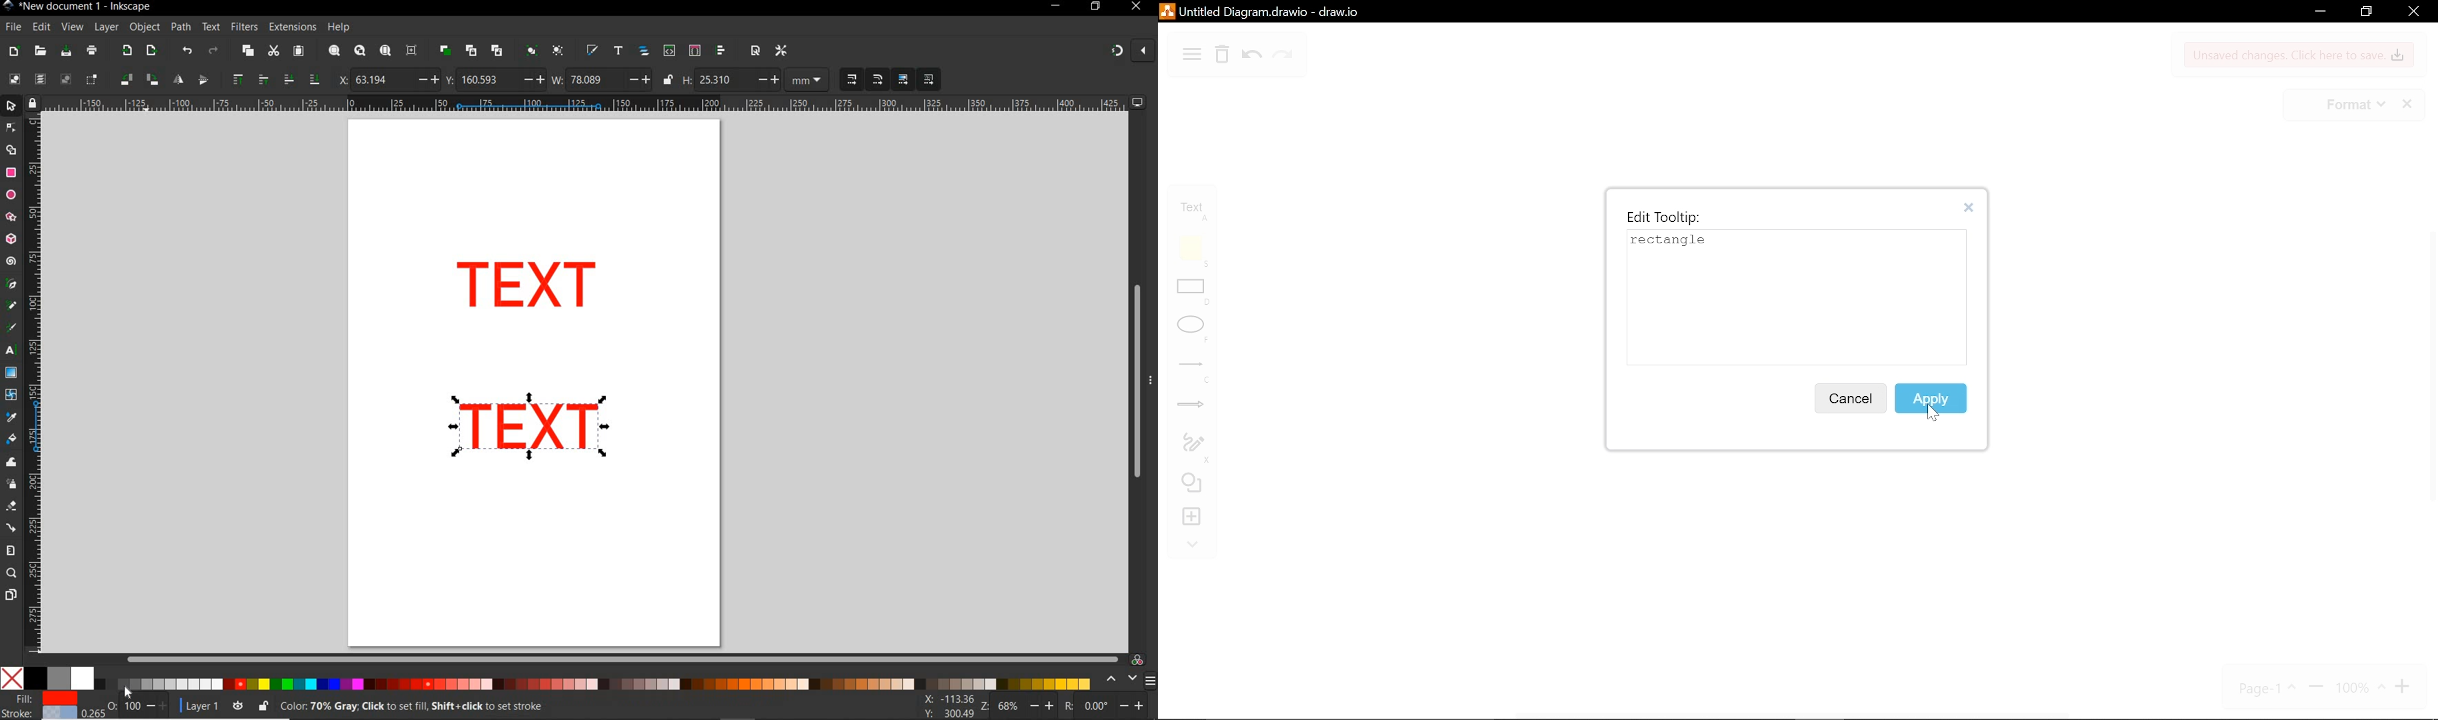 The height and width of the screenshot is (728, 2464). Describe the element at coordinates (298, 52) in the screenshot. I see `paste` at that location.